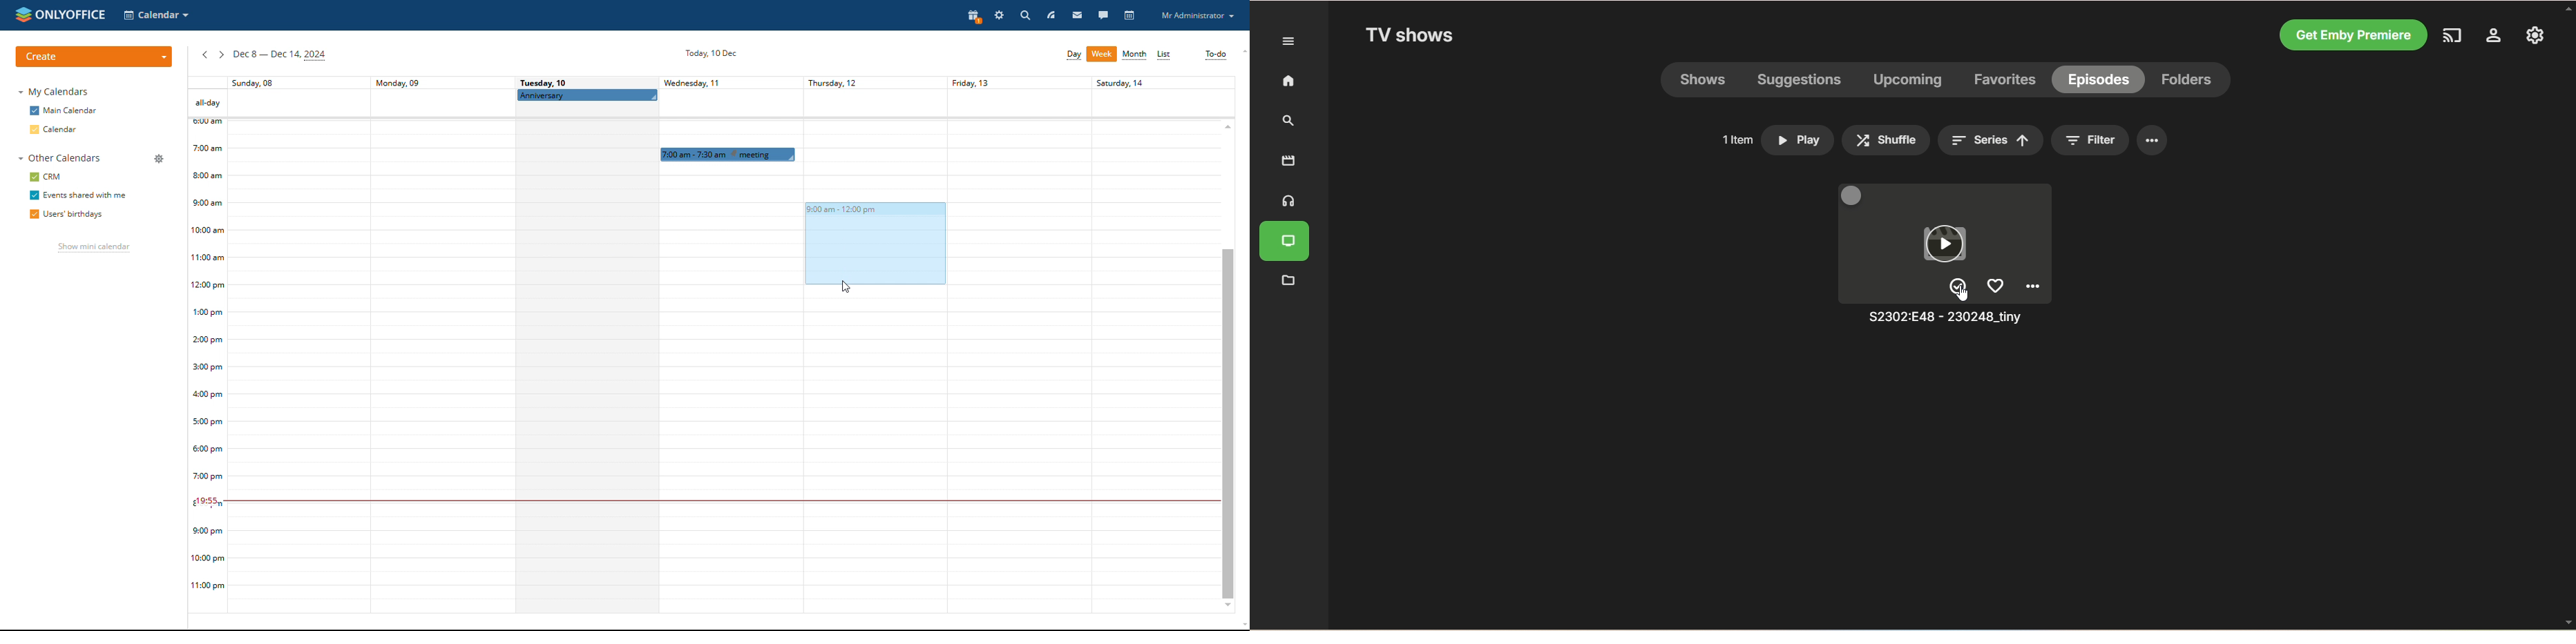 Image resolution: width=2576 pixels, height=644 pixels. Describe the element at coordinates (32, 214) in the screenshot. I see `checkbox` at that location.